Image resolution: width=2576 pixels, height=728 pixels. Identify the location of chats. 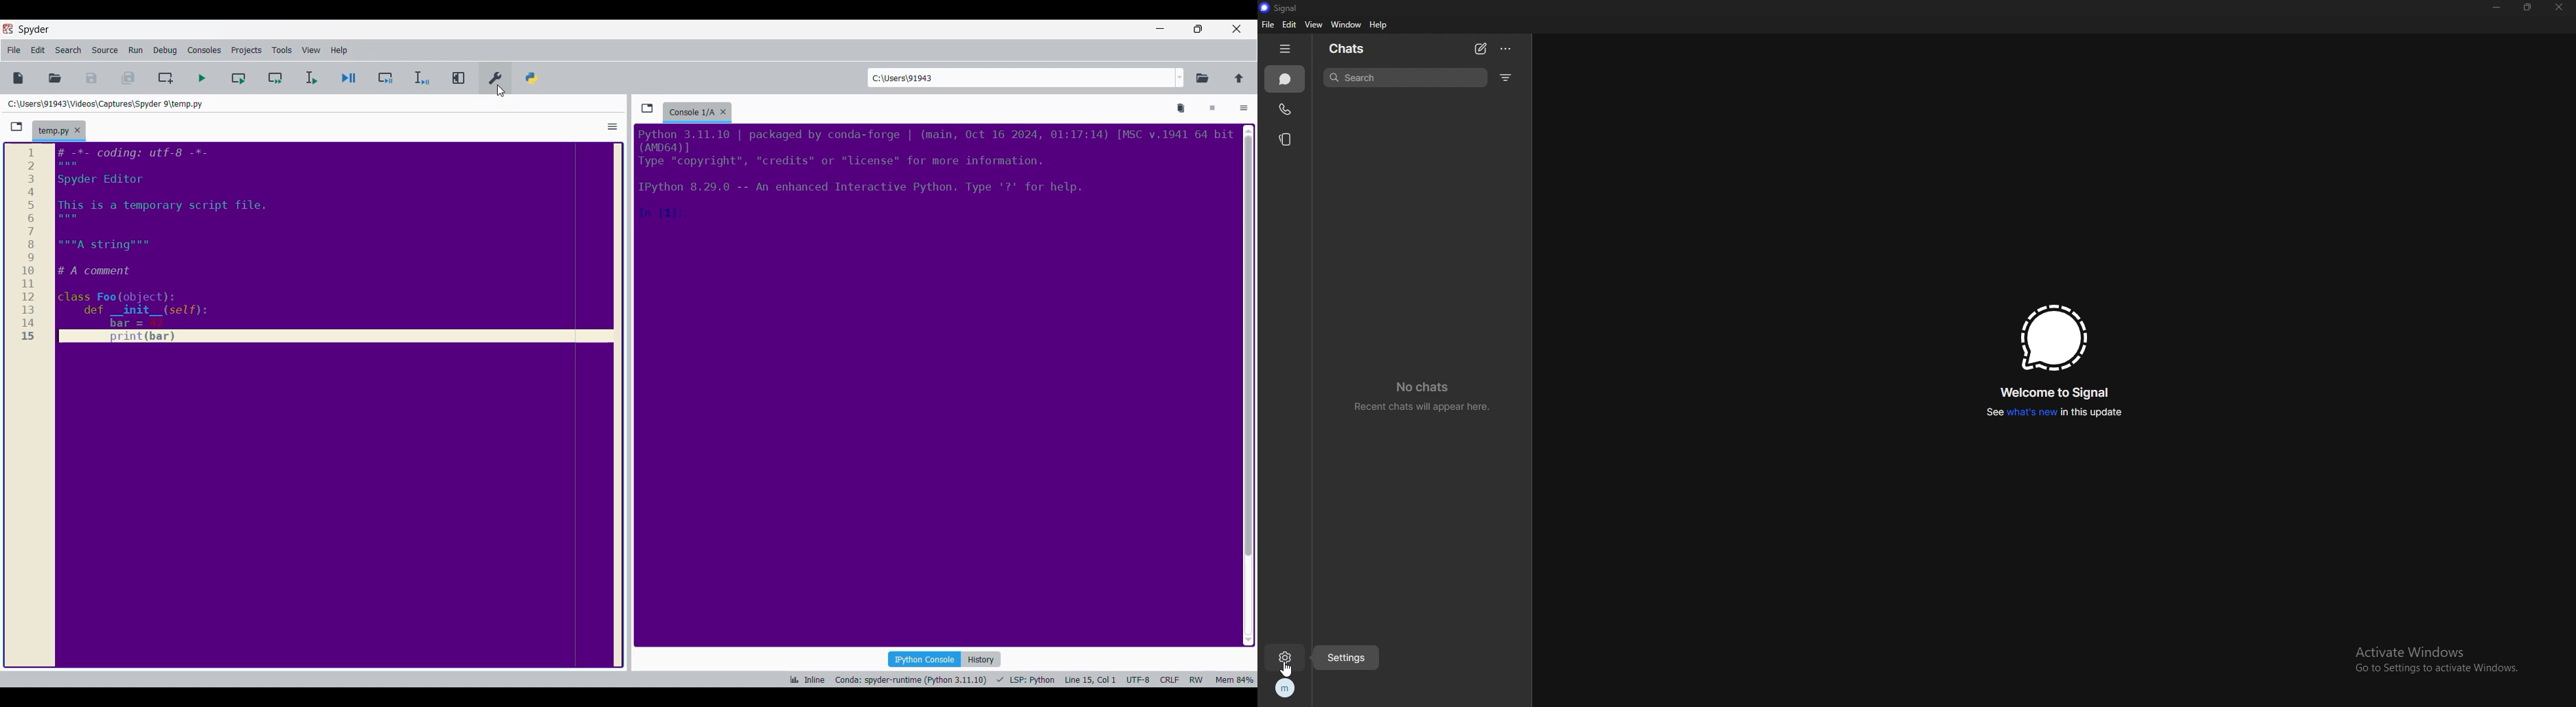
(1356, 47).